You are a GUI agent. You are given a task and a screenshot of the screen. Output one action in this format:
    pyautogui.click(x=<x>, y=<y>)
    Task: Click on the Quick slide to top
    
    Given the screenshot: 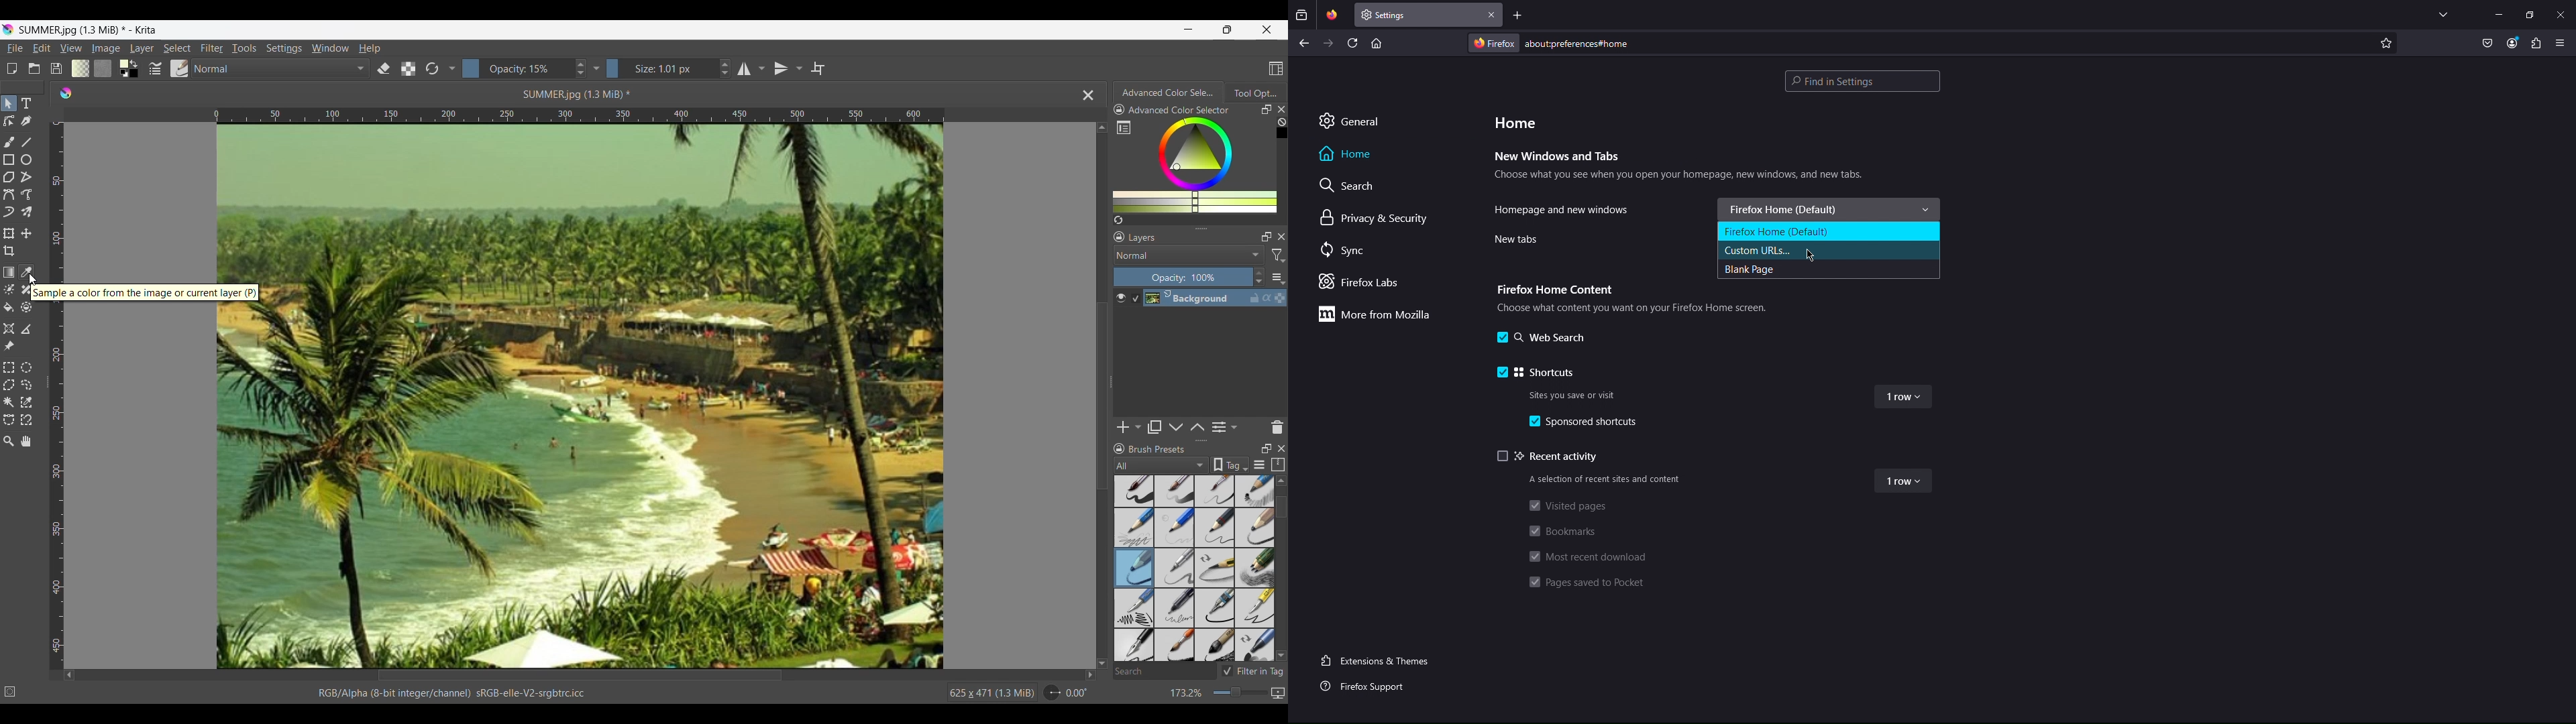 What is the action you would take?
    pyautogui.click(x=1281, y=481)
    